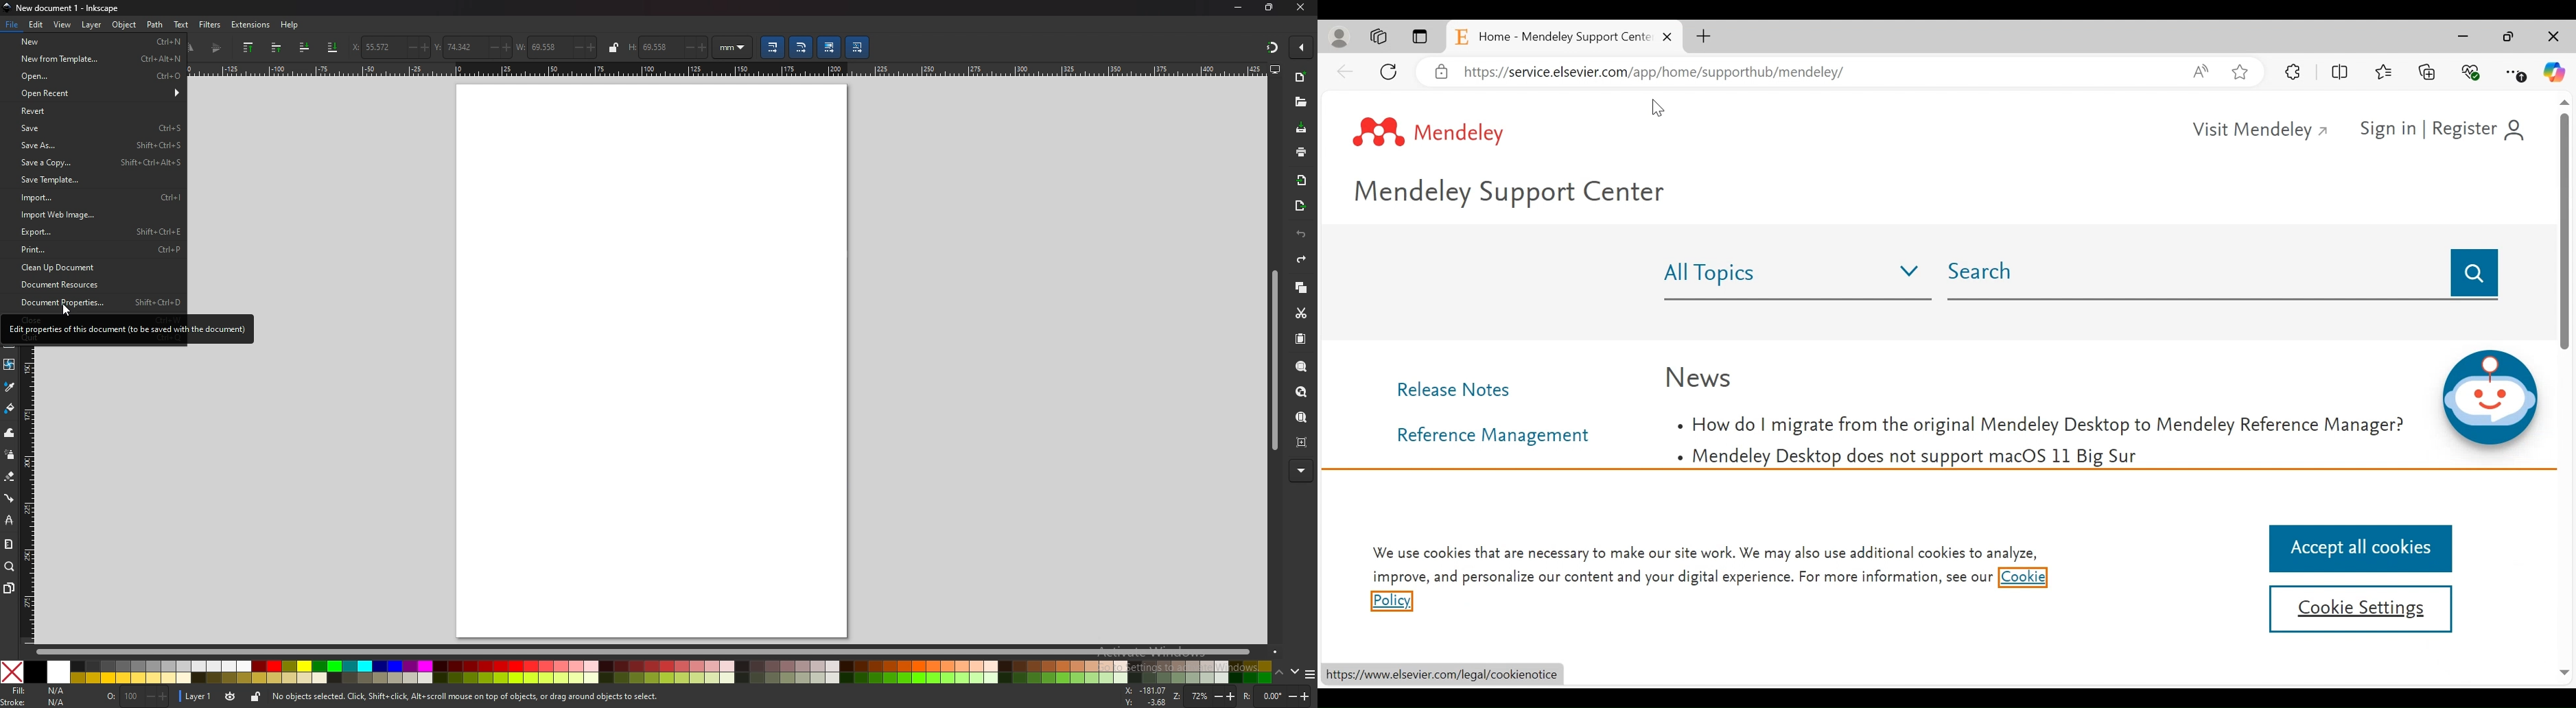 Image resolution: width=2576 pixels, height=728 pixels. Describe the element at coordinates (1301, 102) in the screenshot. I see `open` at that location.